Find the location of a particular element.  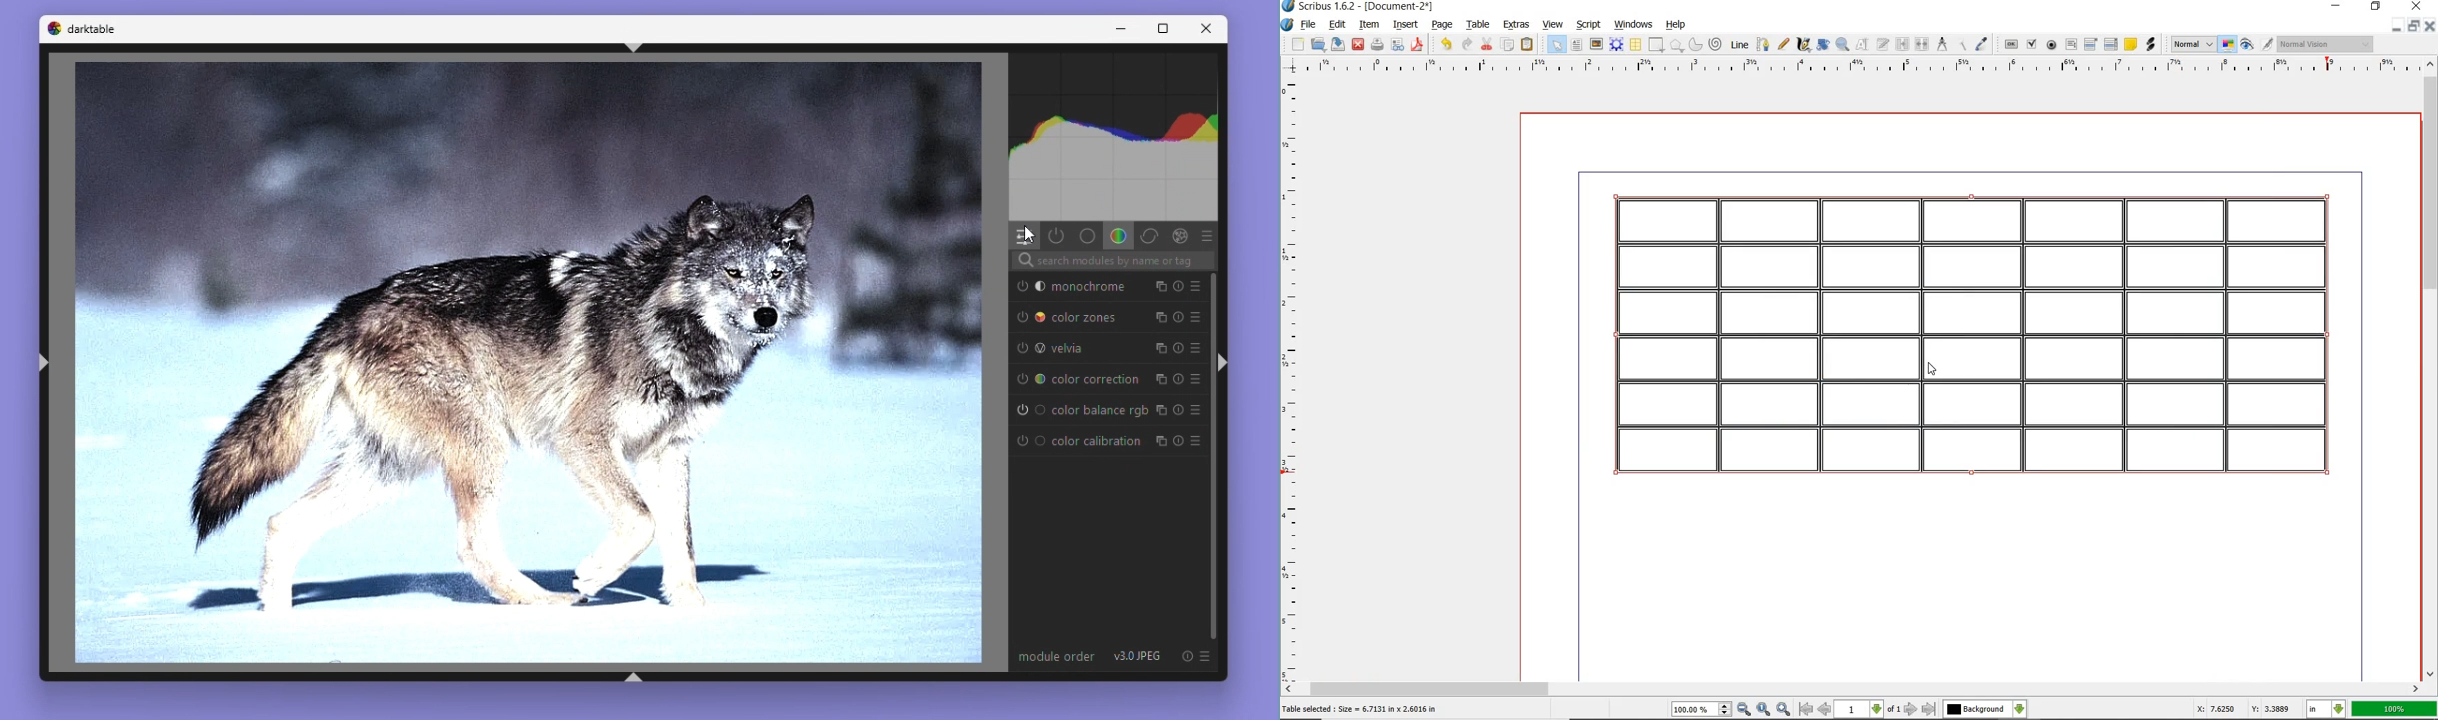

shift+ctrl+t is located at coordinates (633, 50).